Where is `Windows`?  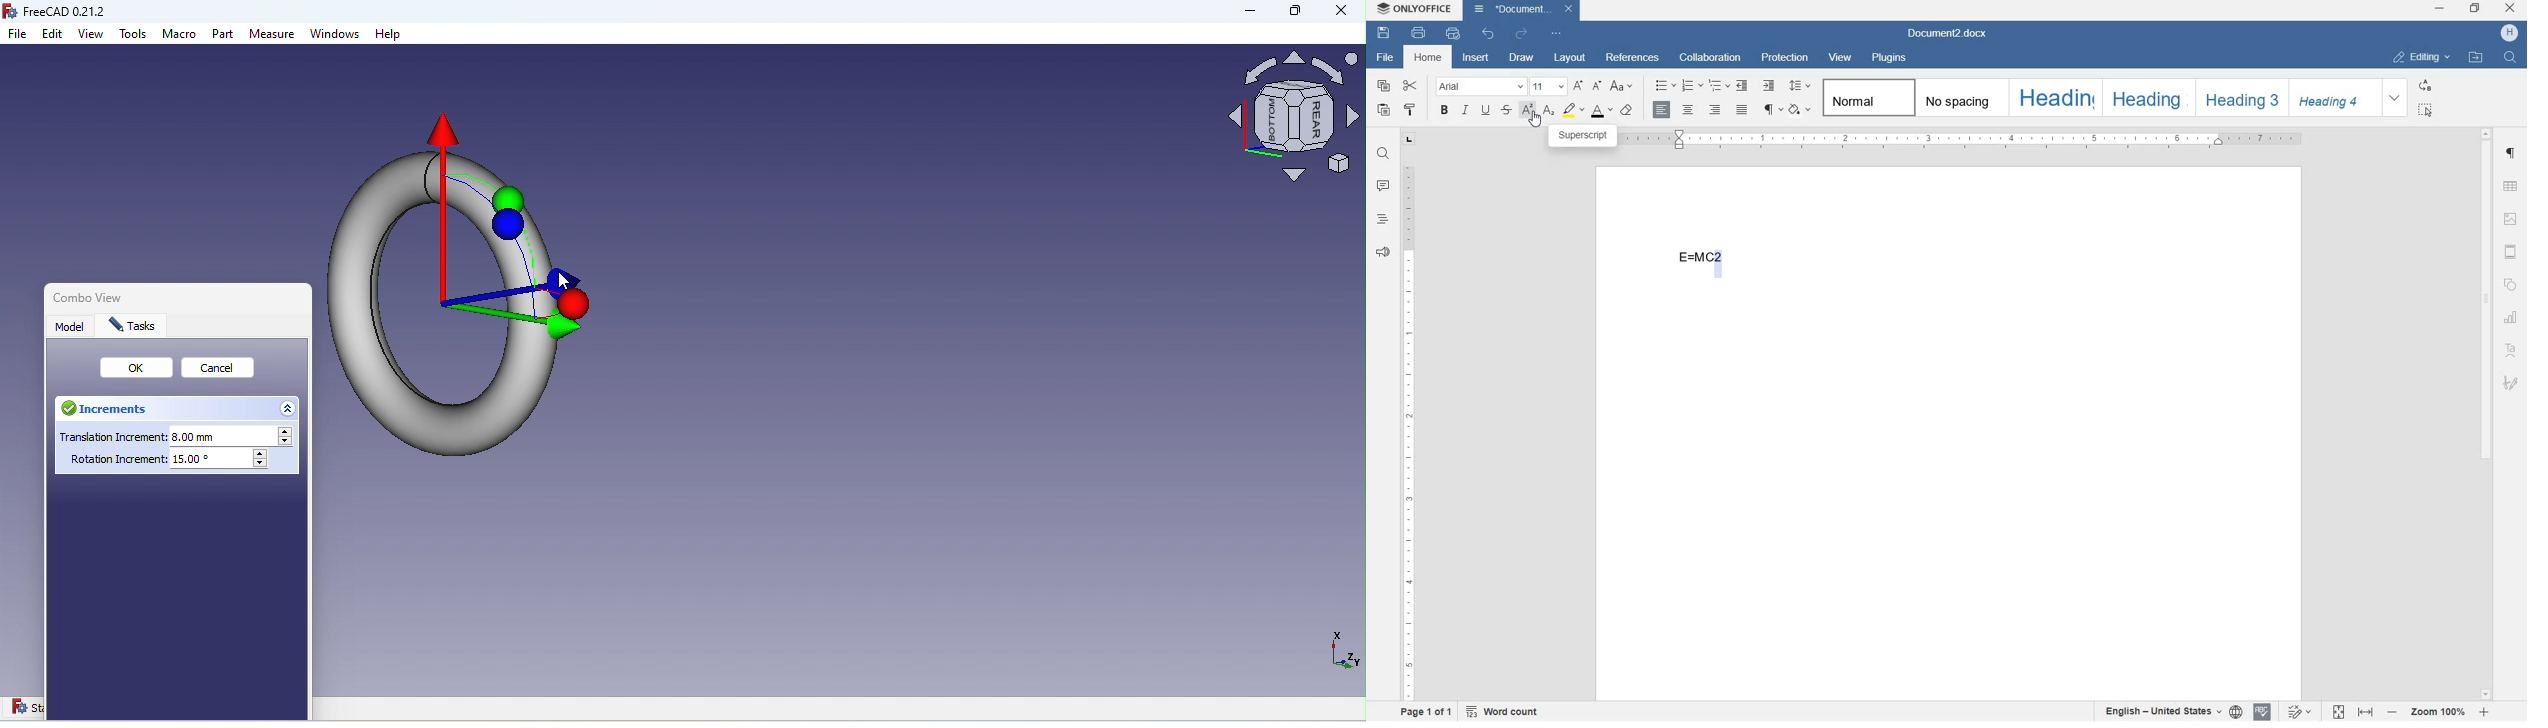 Windows is located at coordinates (336, 36).